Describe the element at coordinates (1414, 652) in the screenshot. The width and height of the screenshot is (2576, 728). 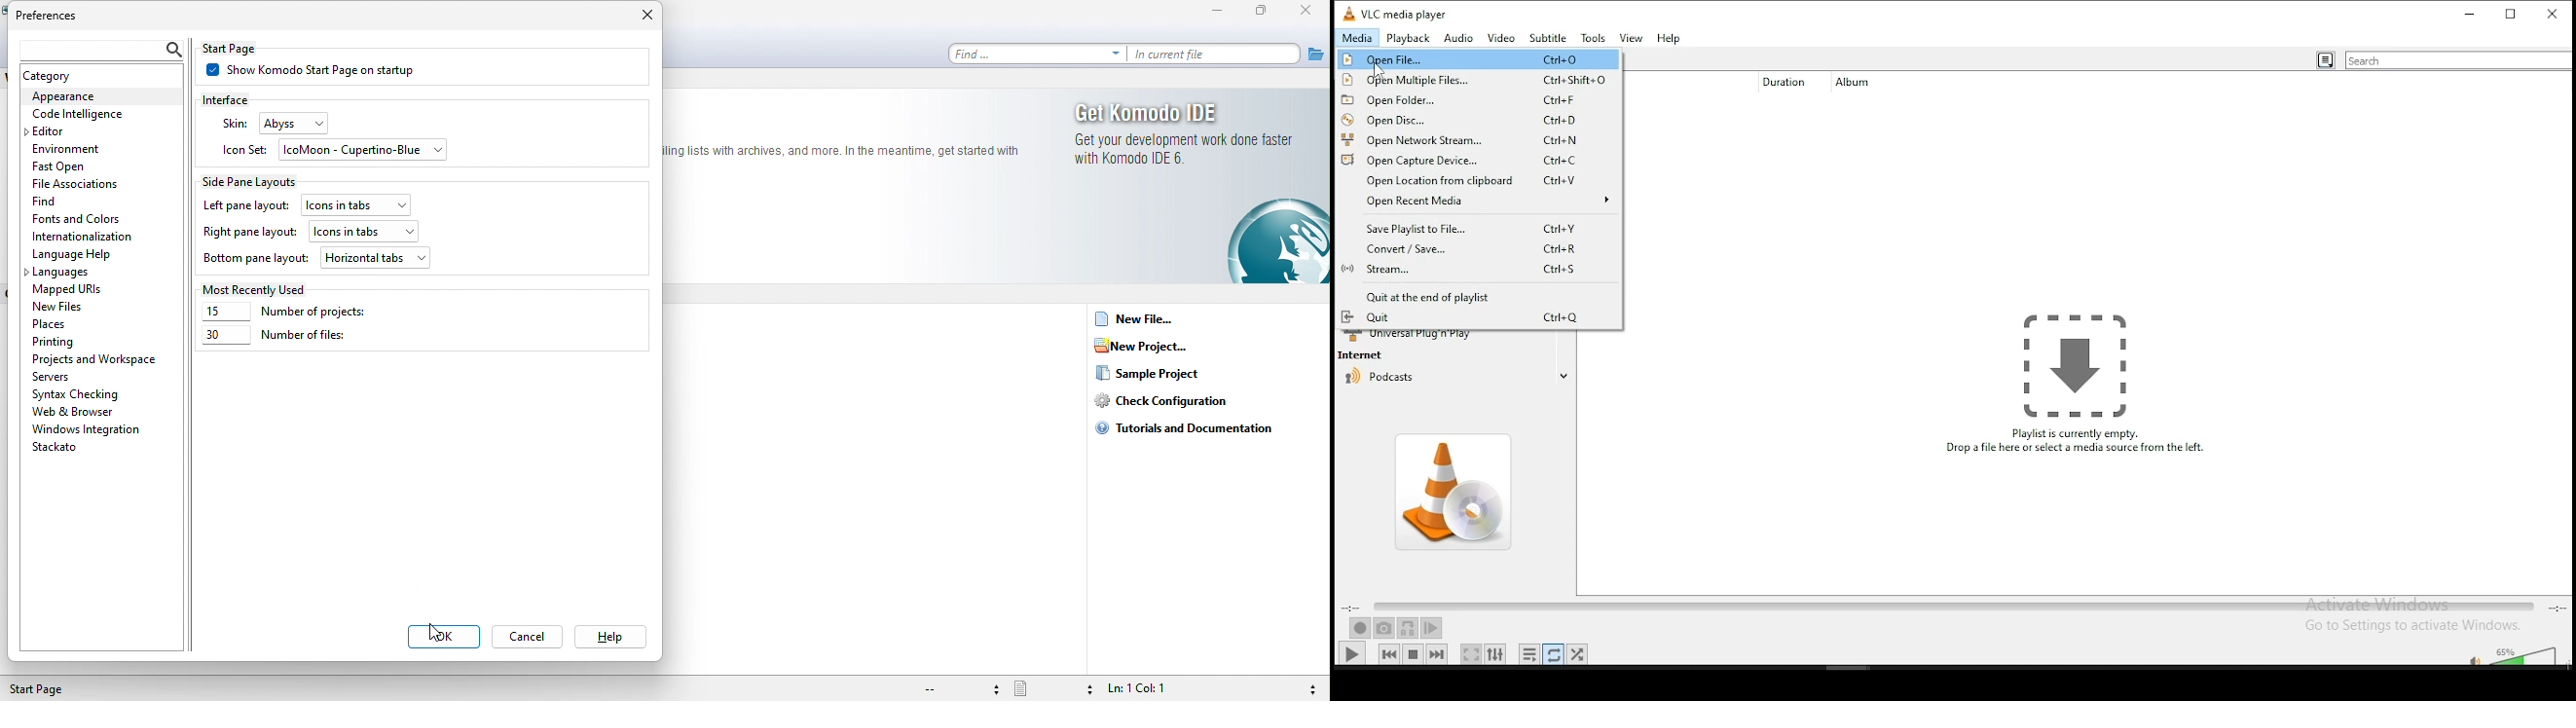
I see `stop` at that location.